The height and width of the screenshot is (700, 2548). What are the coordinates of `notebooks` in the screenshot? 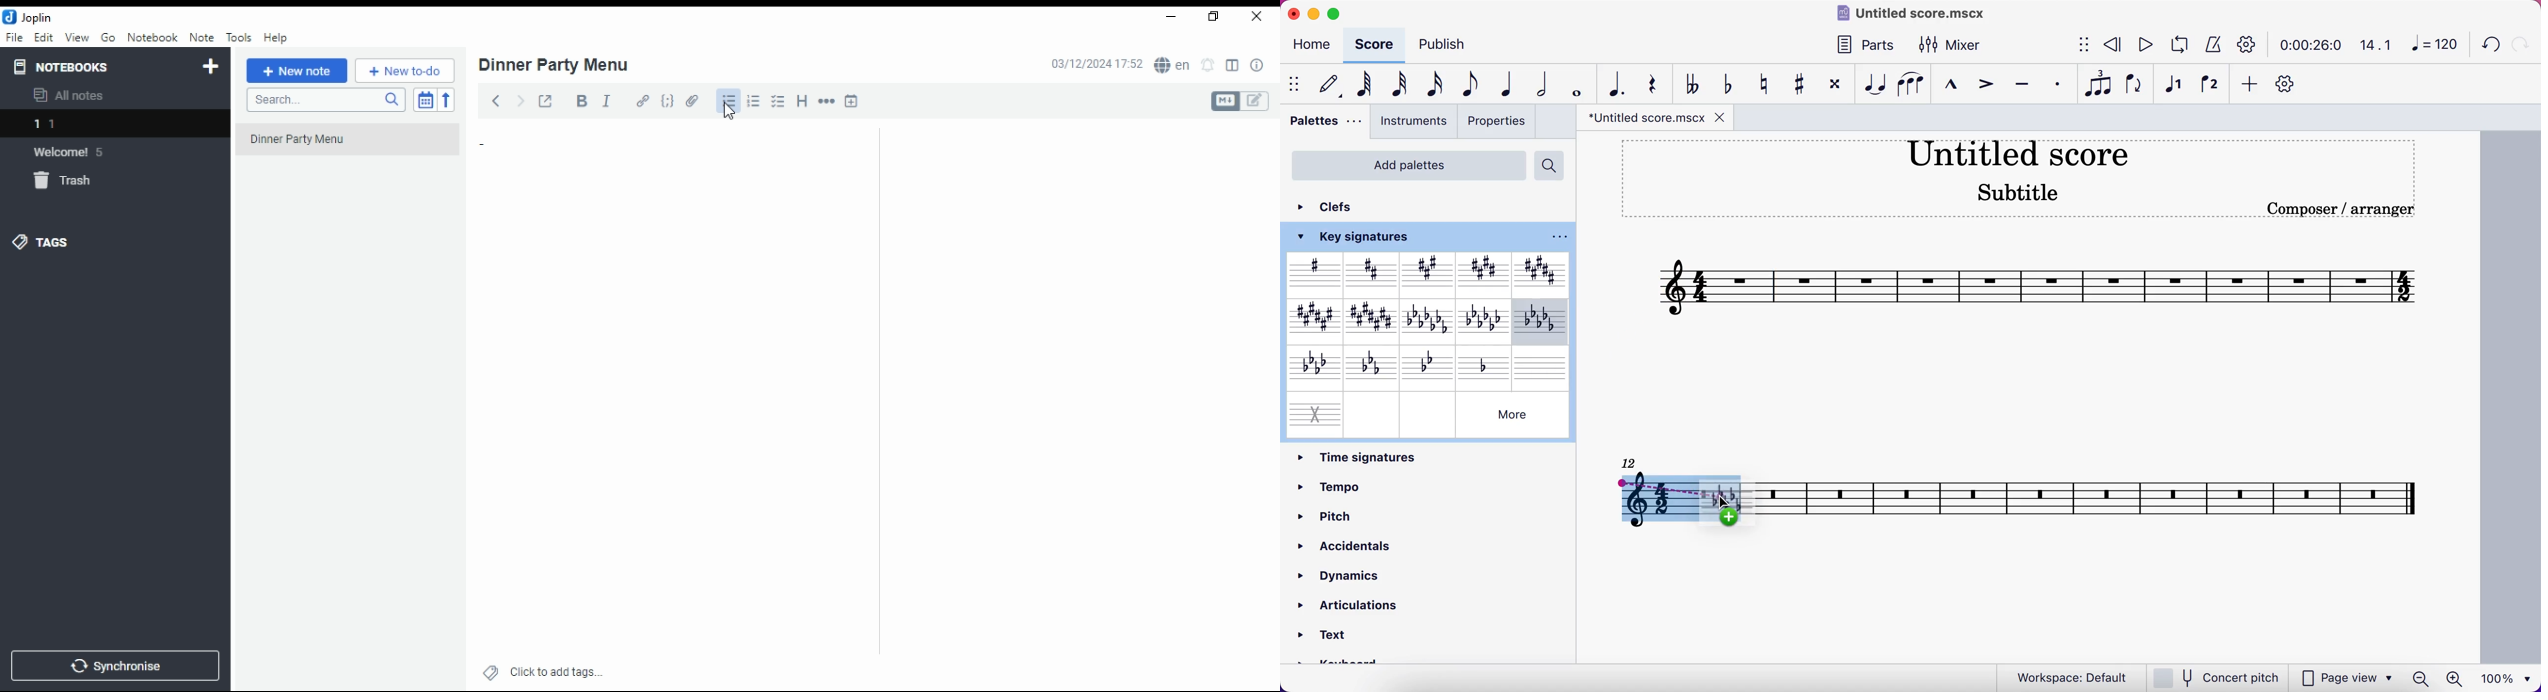 It's located at (66, 66).